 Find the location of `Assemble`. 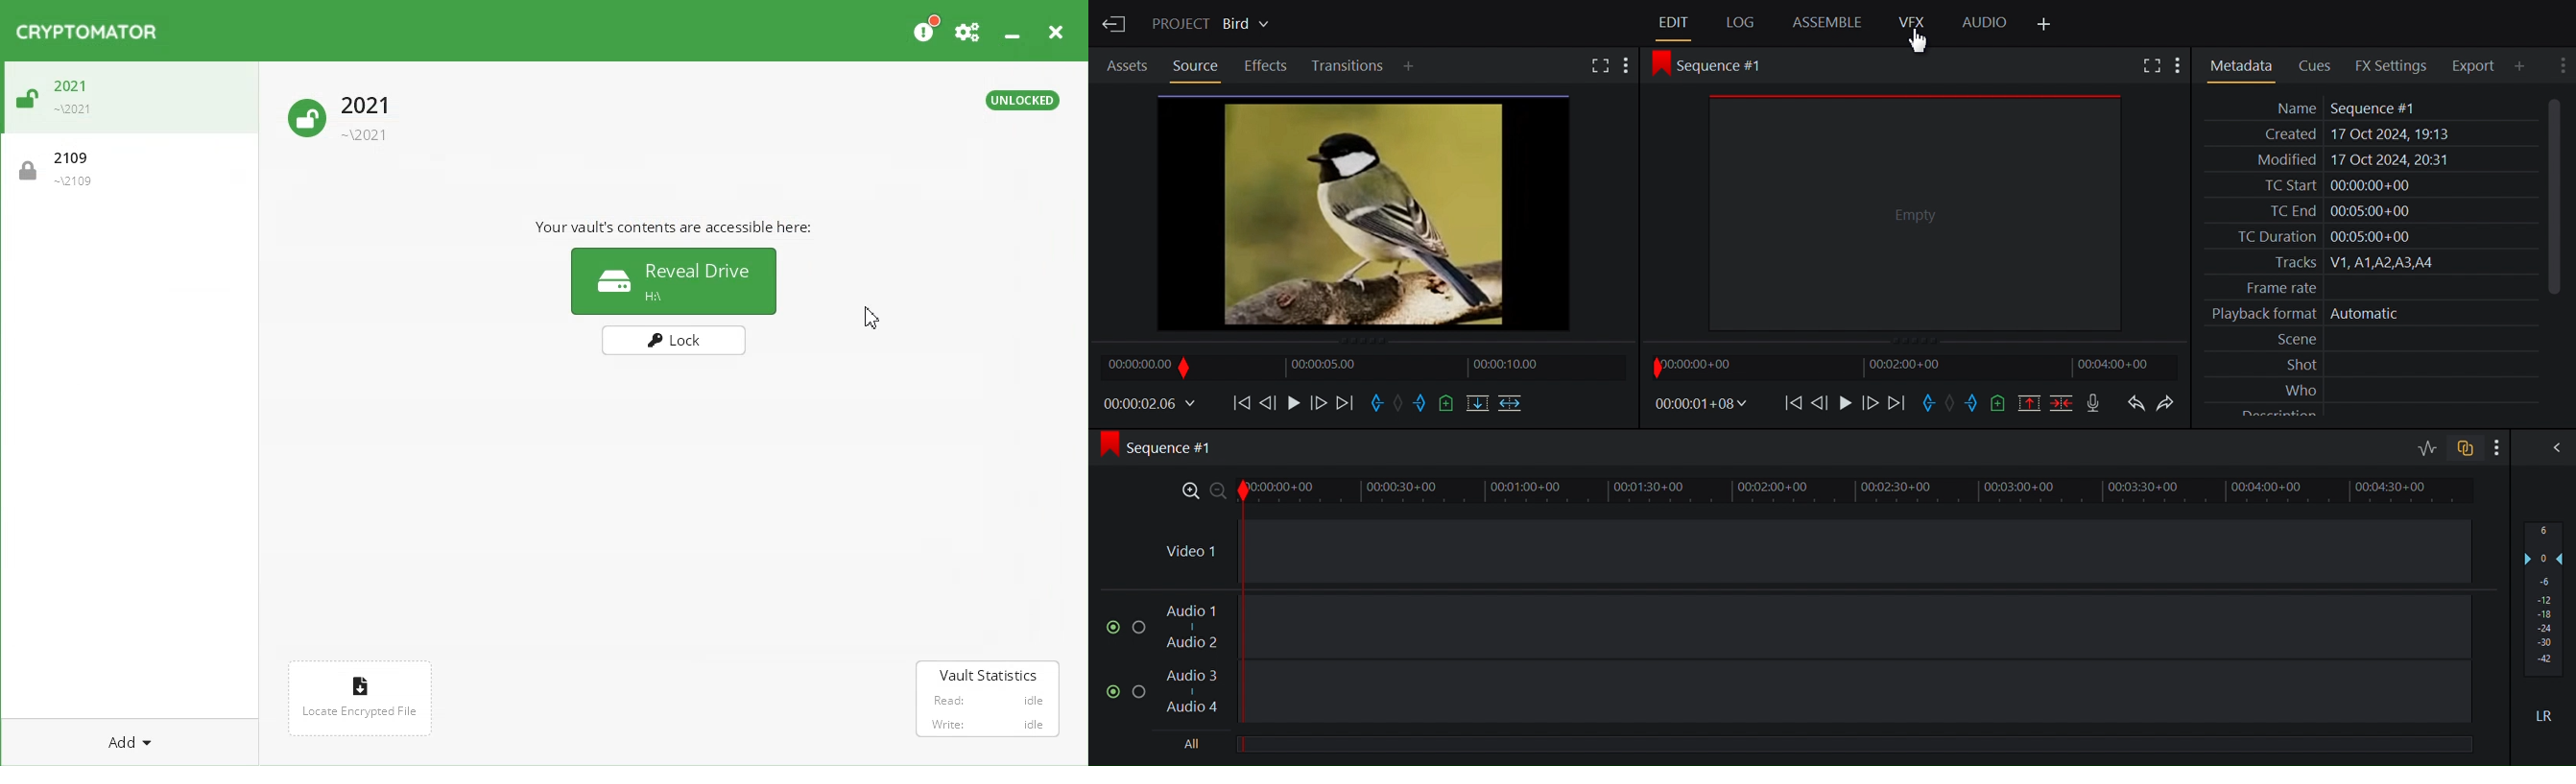

Assemble is located at coordinates (1827, 22).